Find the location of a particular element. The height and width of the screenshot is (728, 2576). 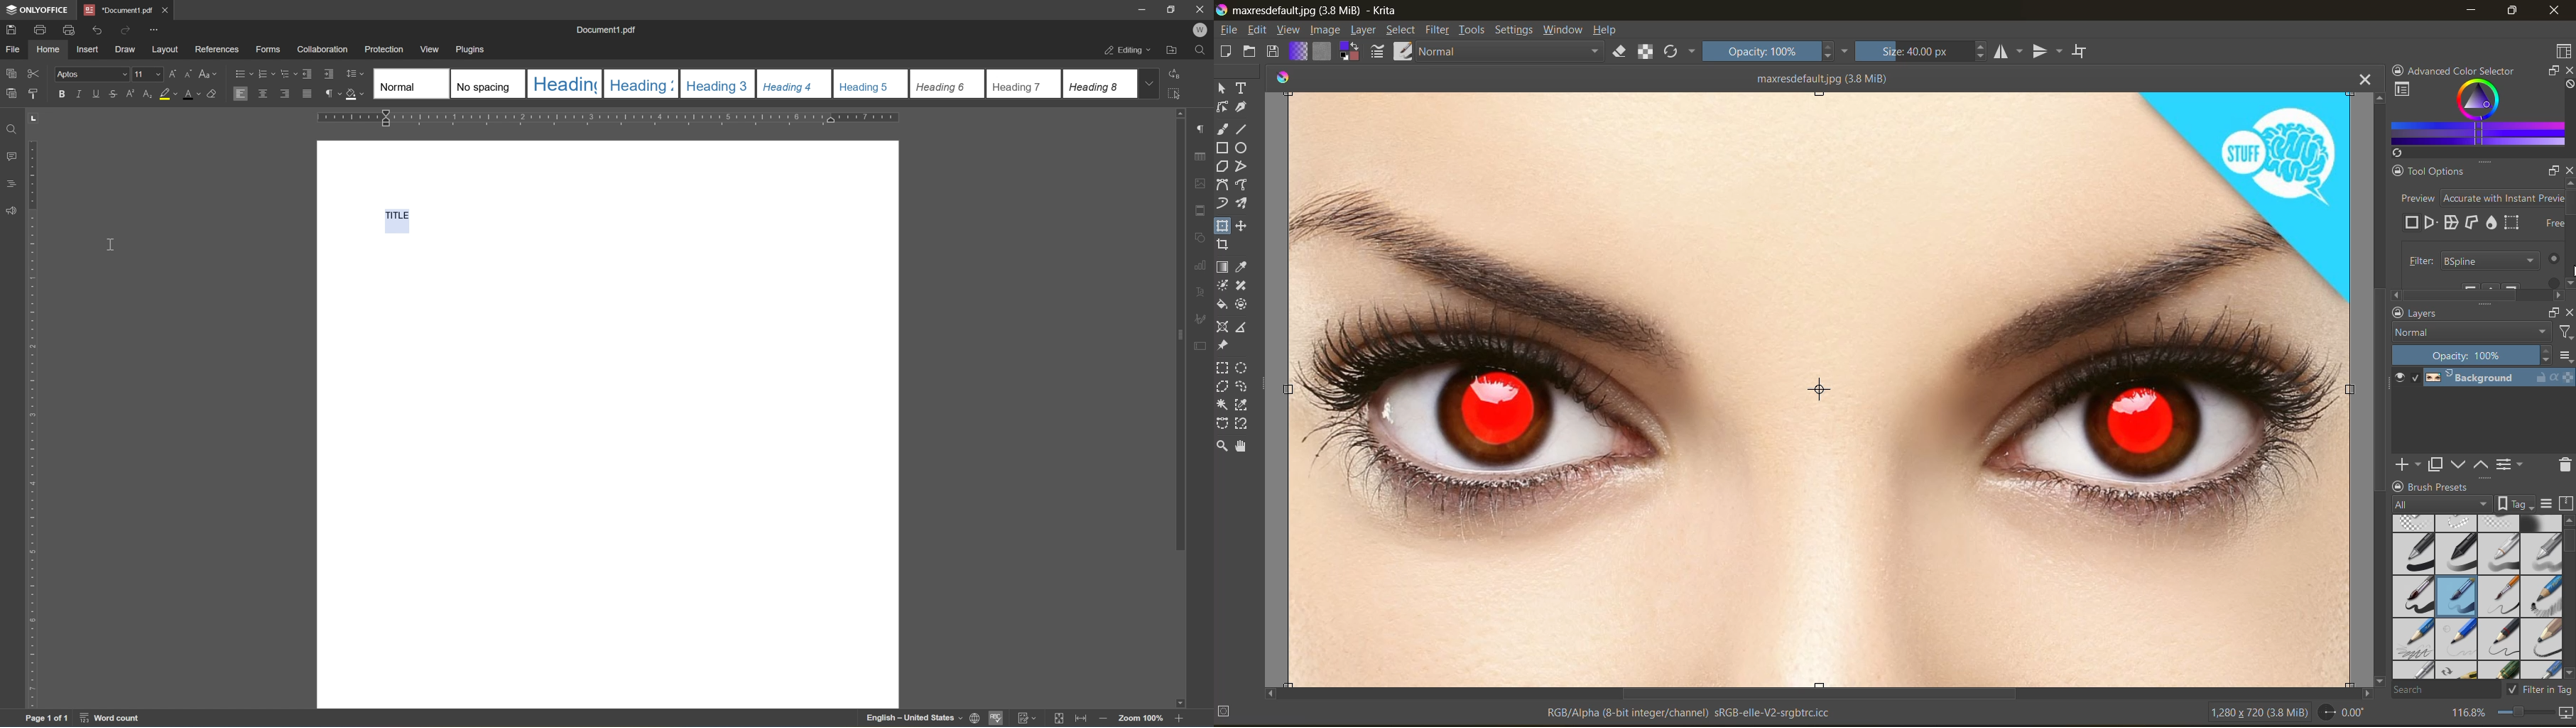

Align Left is located at coordinates (241, 94).